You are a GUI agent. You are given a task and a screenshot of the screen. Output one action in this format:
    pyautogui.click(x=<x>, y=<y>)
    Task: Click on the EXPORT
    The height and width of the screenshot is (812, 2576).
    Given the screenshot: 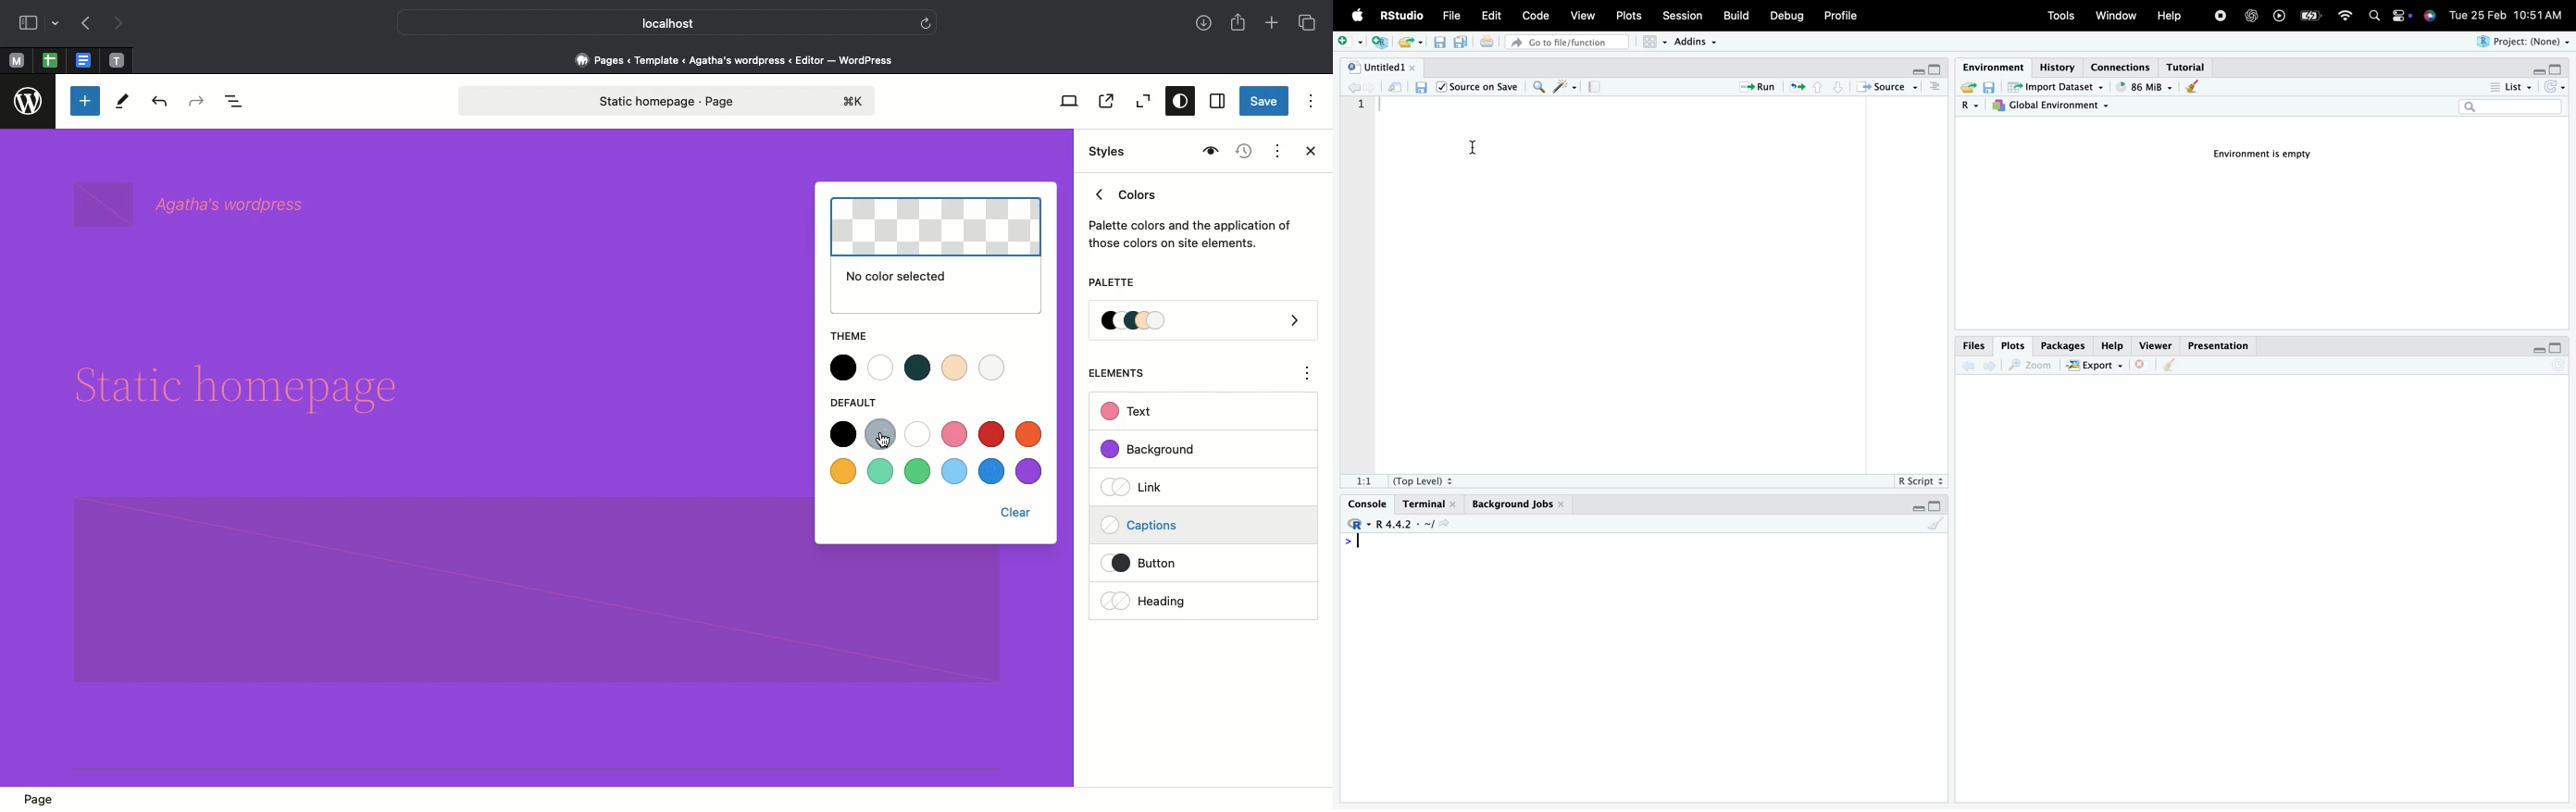 What is the action you would take?
    pyautogui.click(x=2096, y=365)
    